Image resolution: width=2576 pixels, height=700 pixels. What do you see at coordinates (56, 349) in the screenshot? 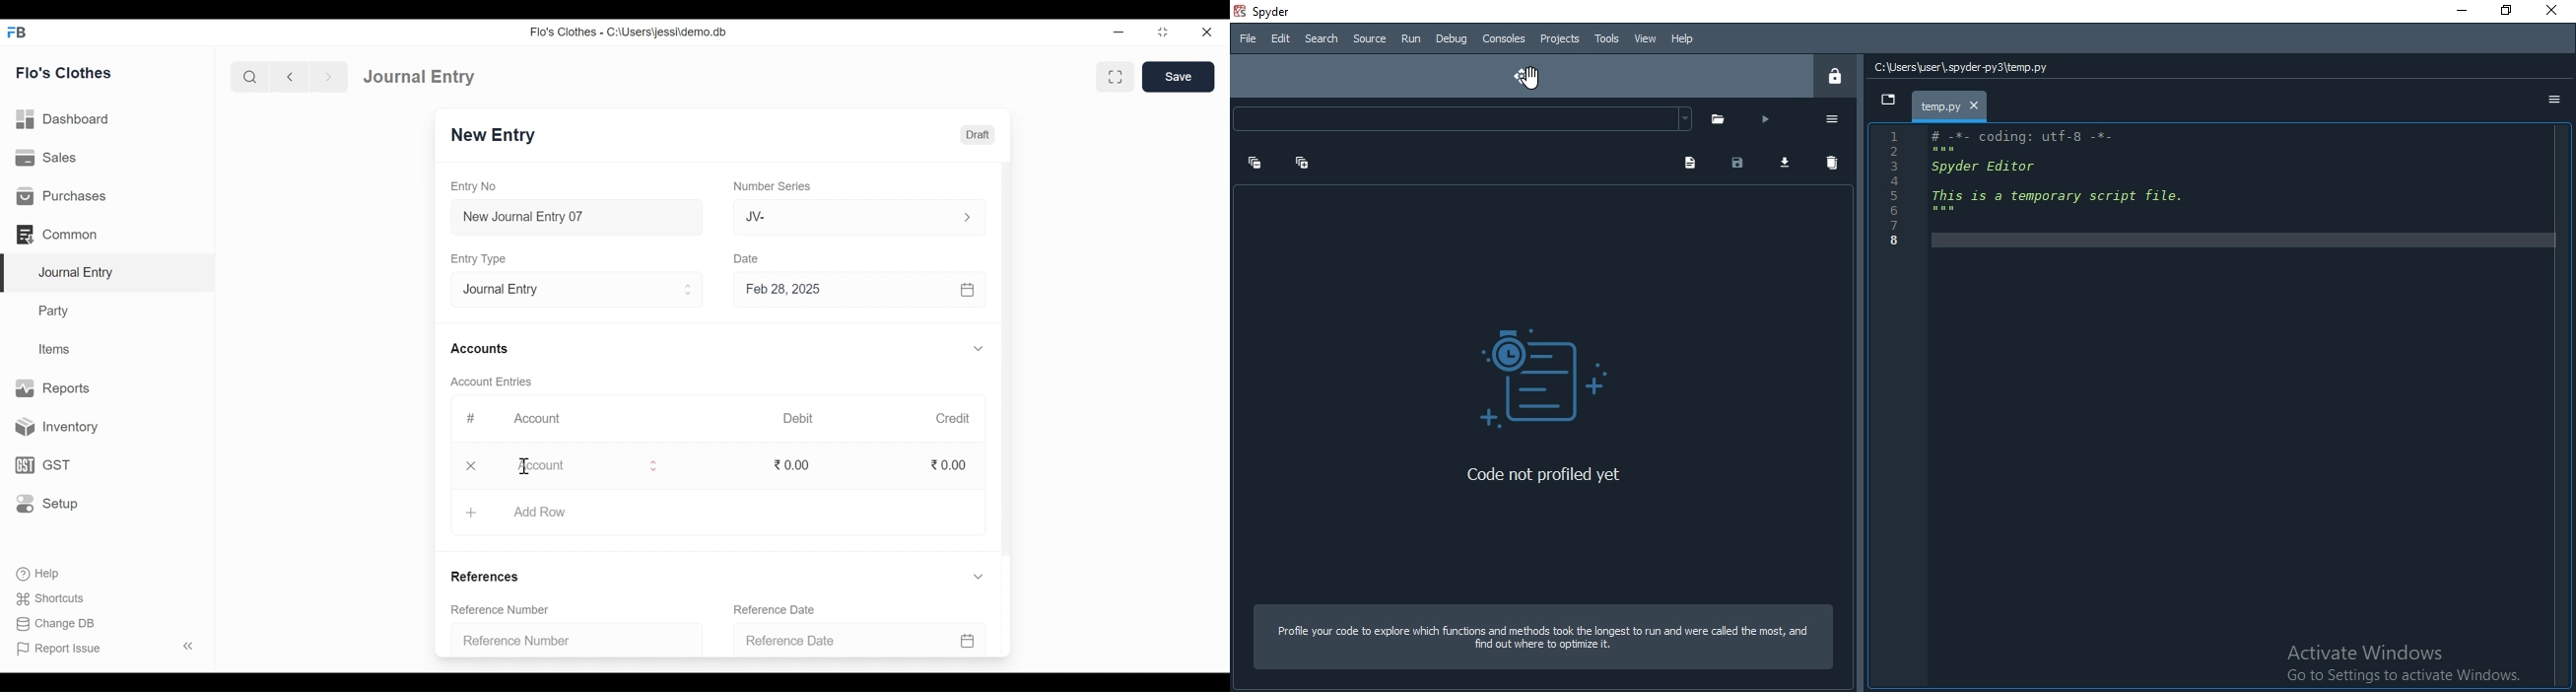
I see `Items` at bounding box center [56, 349].